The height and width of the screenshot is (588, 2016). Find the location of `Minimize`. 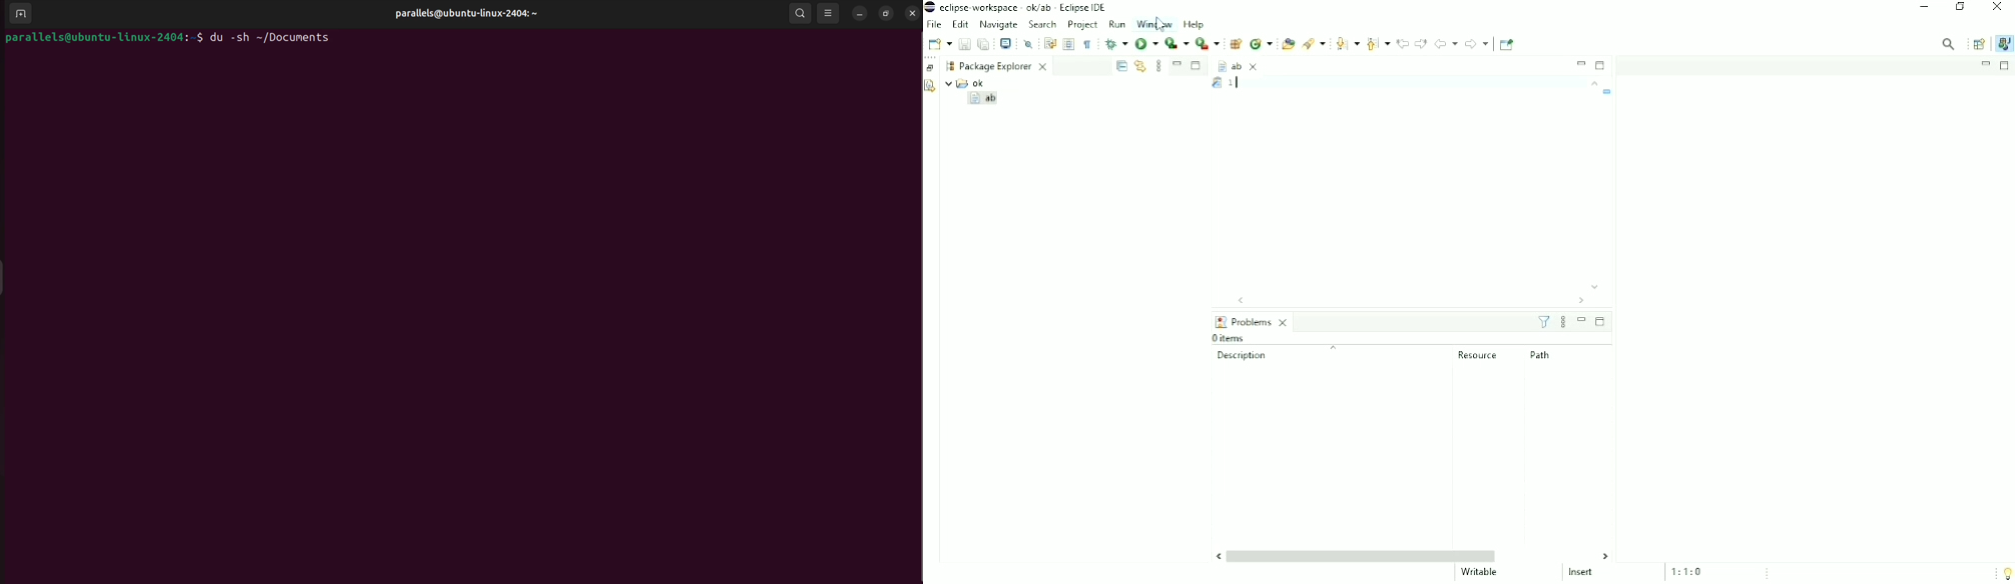

Minimize is located at coordinates (1582, 63).